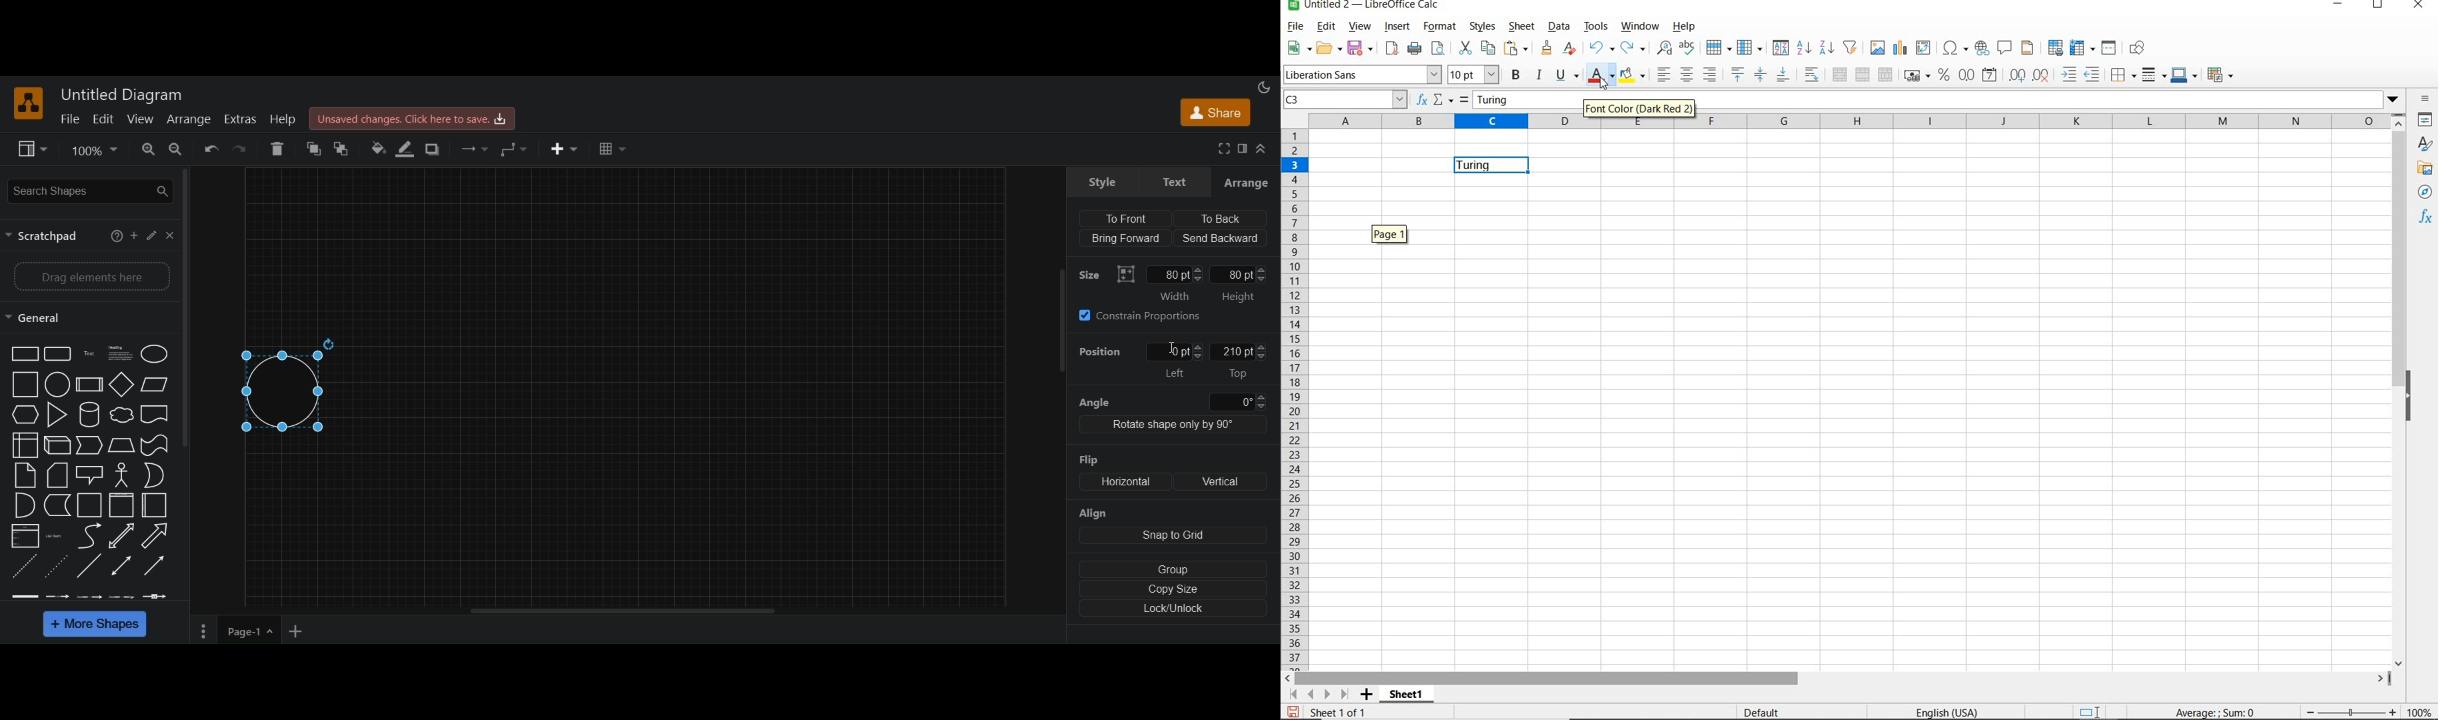 This screenshot has height=728, width=2464. Describe the element at coordinates (1175, 609) in the screenshot. I see `lock/unlock` at that location.